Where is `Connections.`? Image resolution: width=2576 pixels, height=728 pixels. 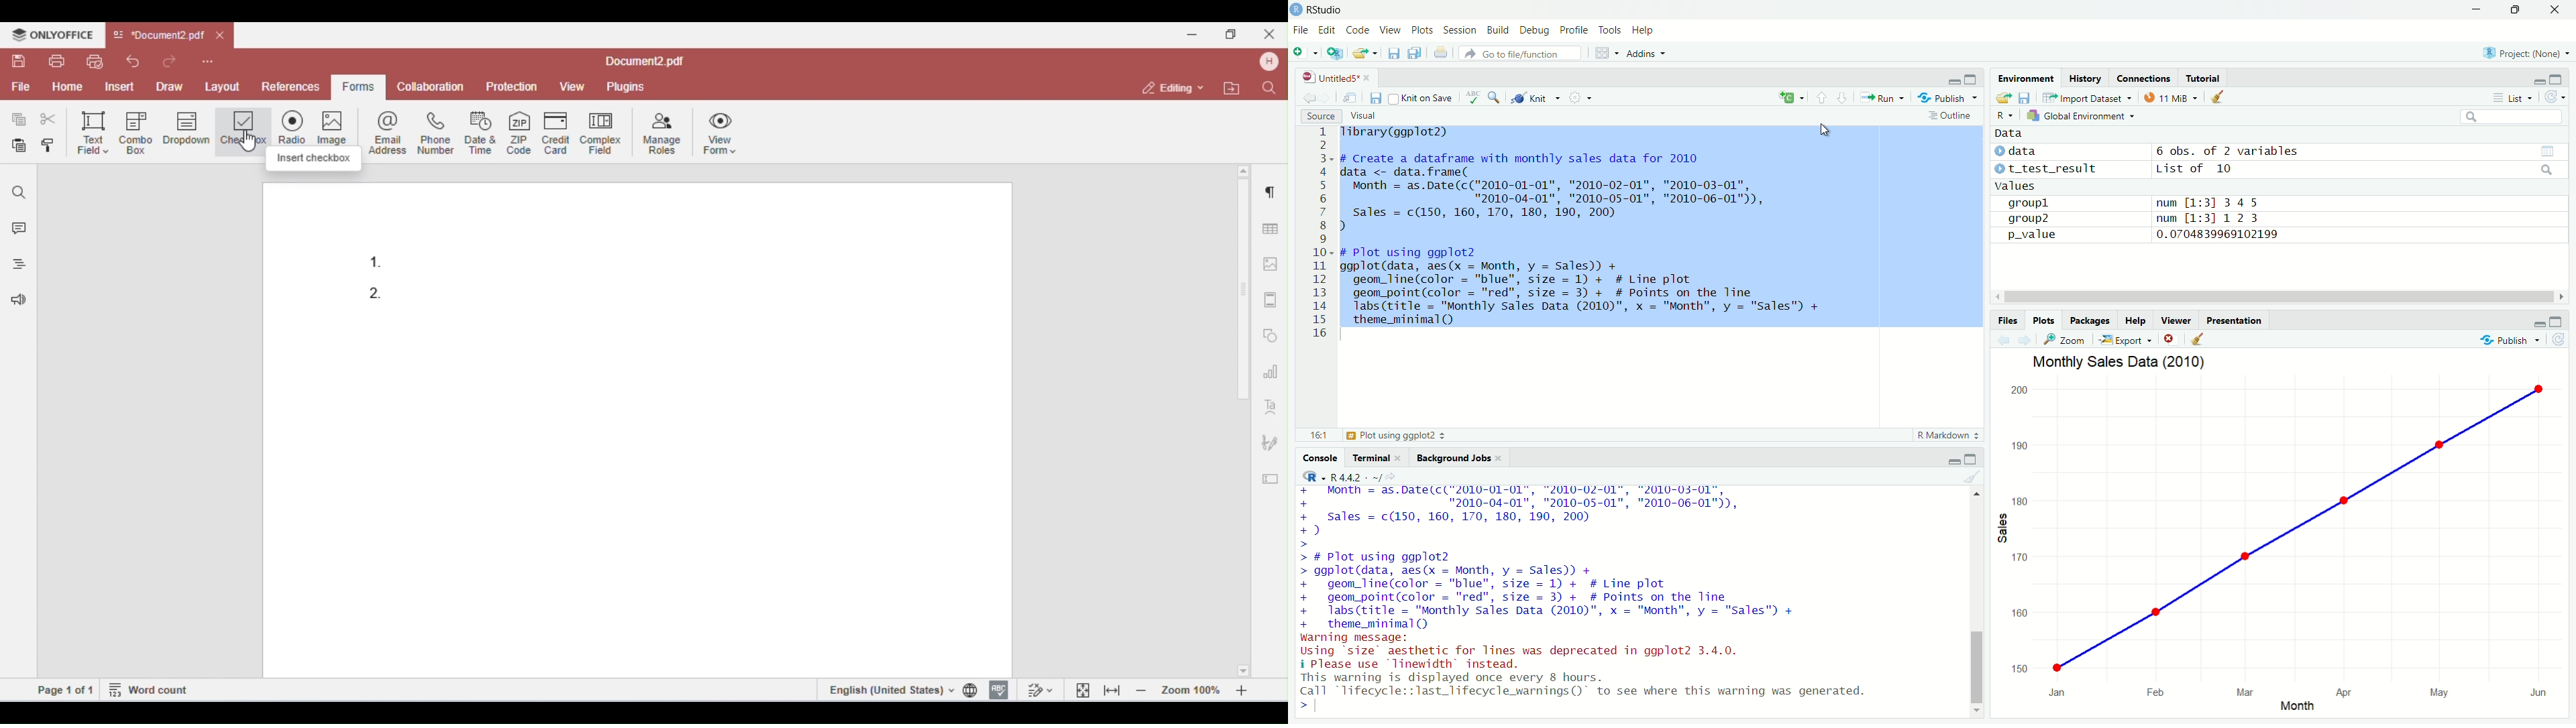
Connections. is located at coordinates (2143, 78).